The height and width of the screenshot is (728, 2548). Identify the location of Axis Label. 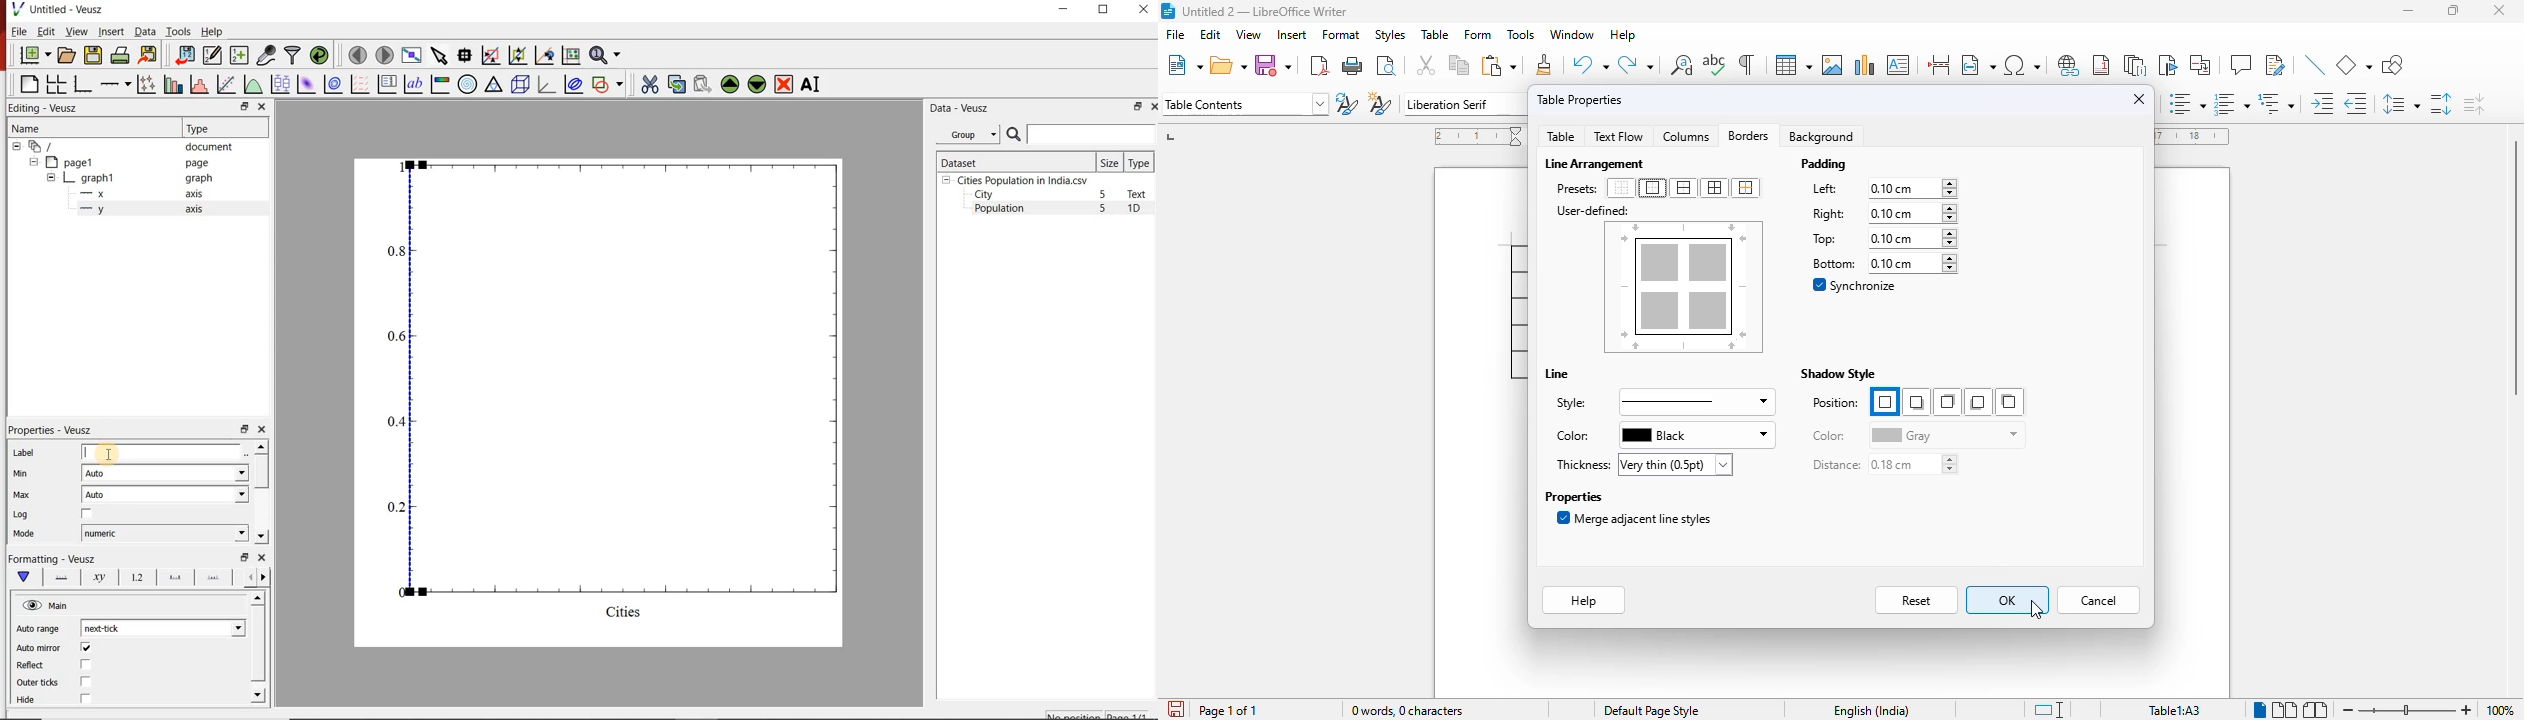
(97, 580).